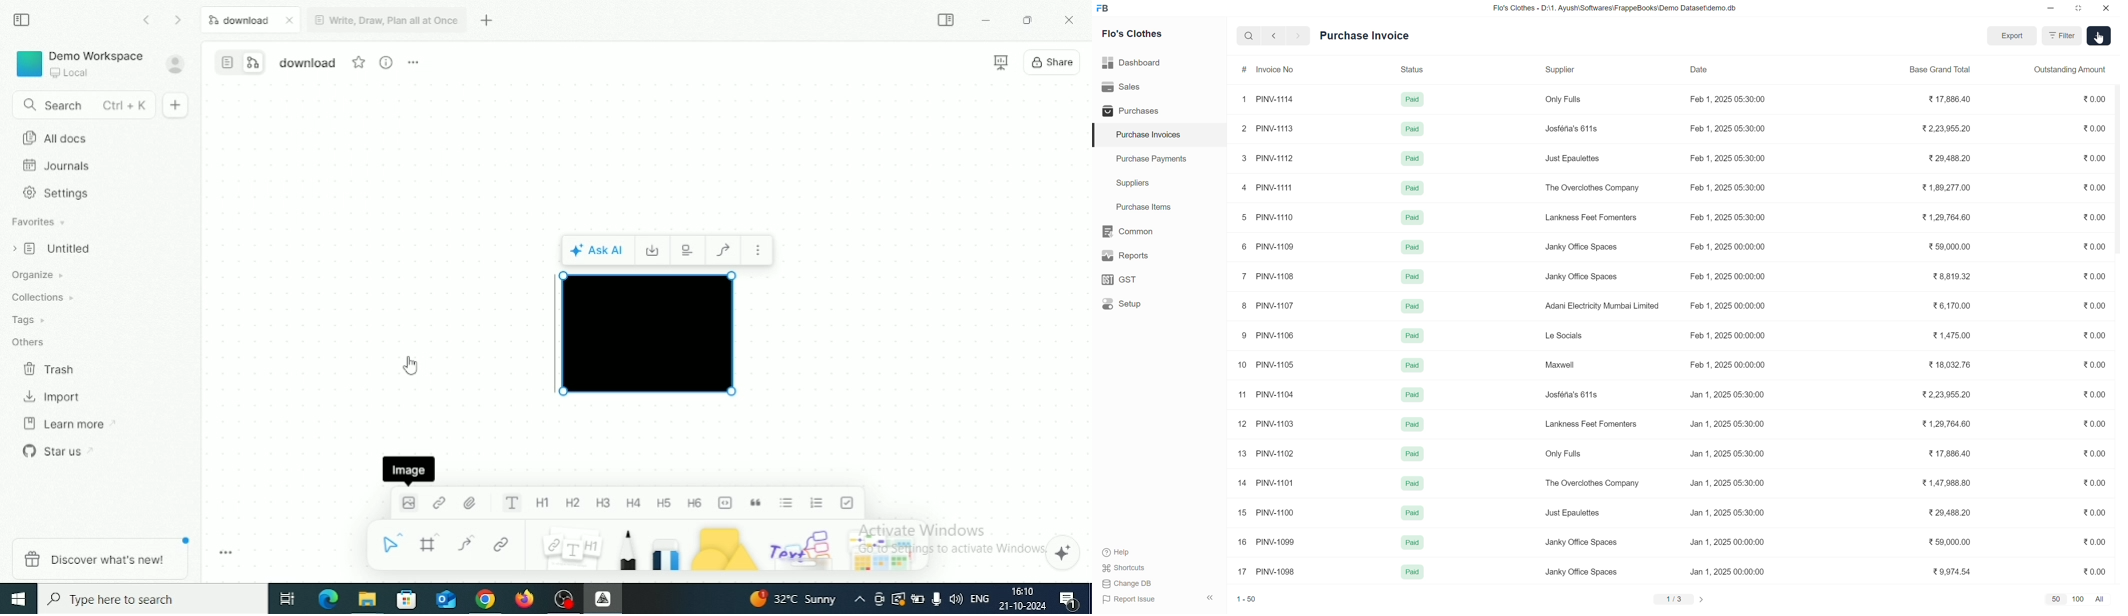 Image resolution: width=2128 pixels, height=616 pixels. Describe the element at coordinates (2079, 599) in the screenshot. I see `100` at that location.